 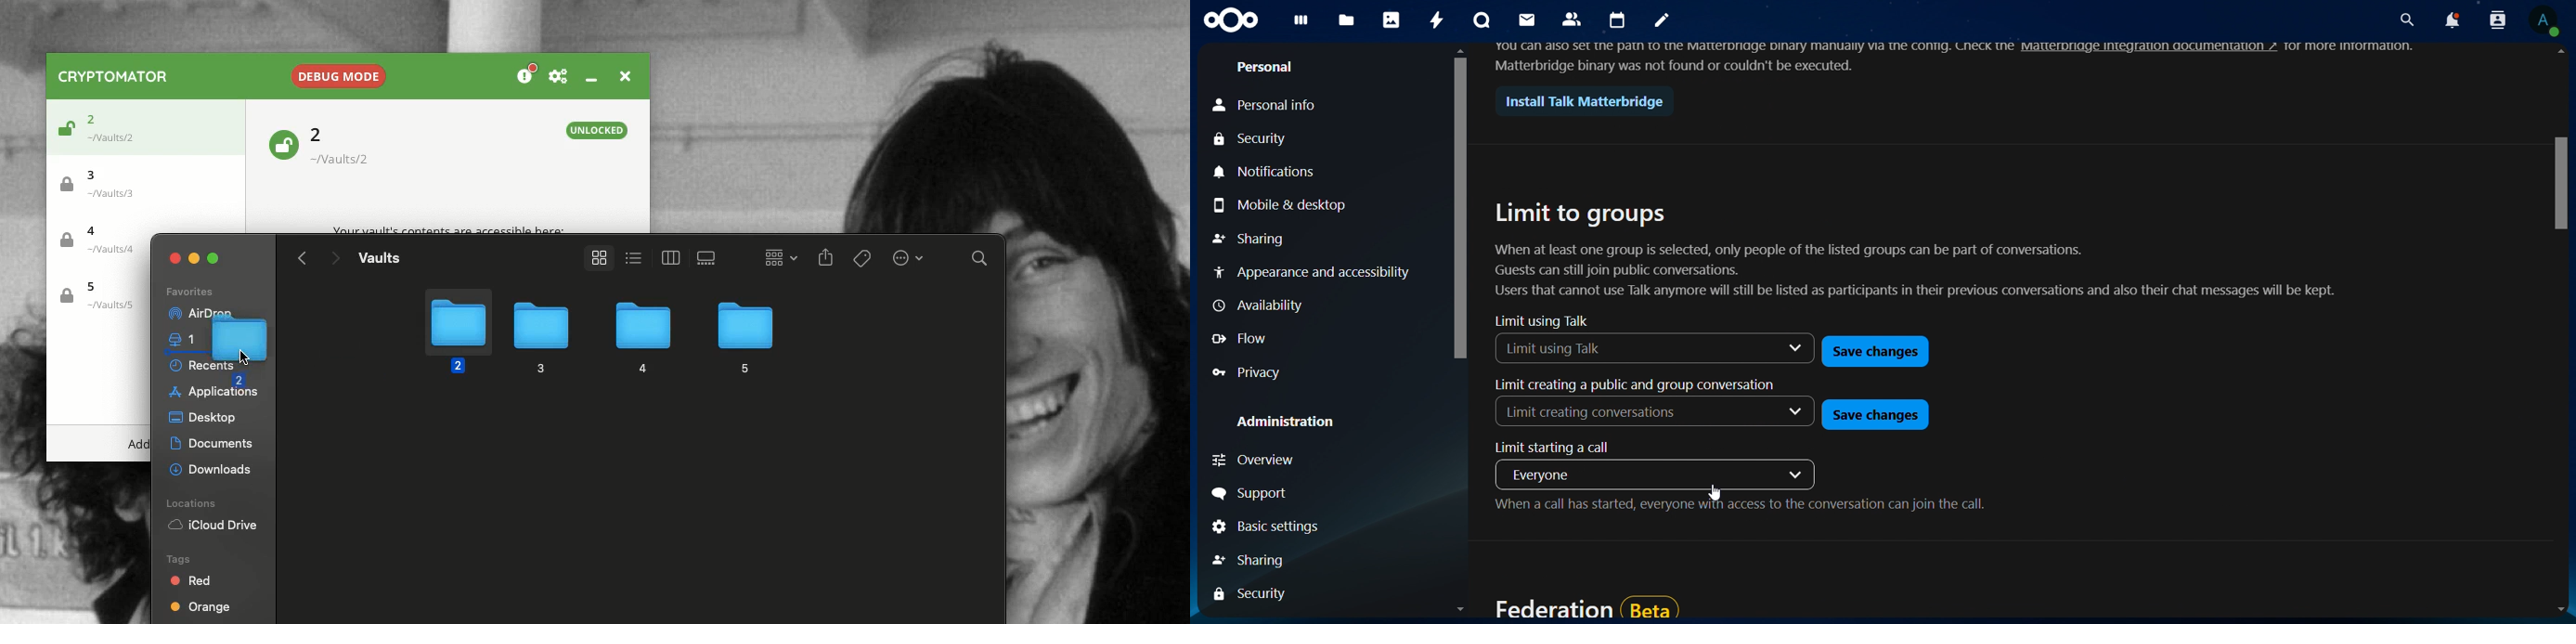 I want to click on Close, so click(x=175, y=258).